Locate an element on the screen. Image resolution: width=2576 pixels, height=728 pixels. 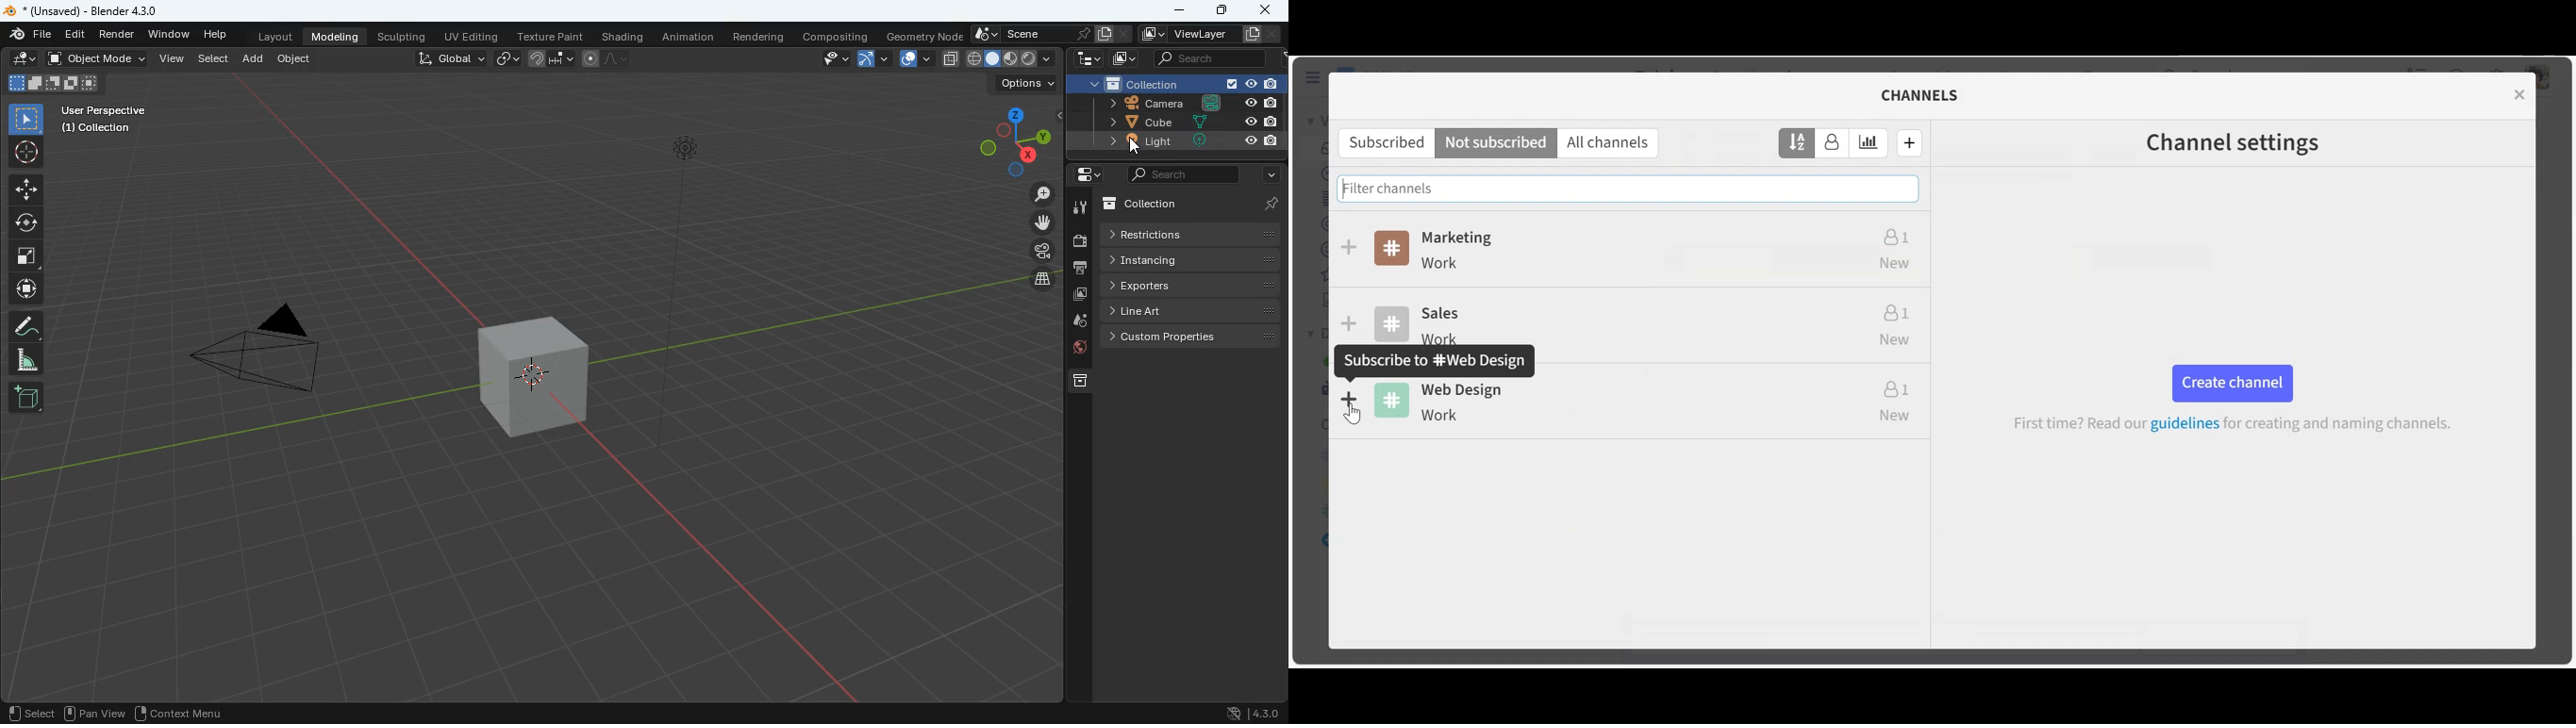
add is located at coordinates (254, 59).